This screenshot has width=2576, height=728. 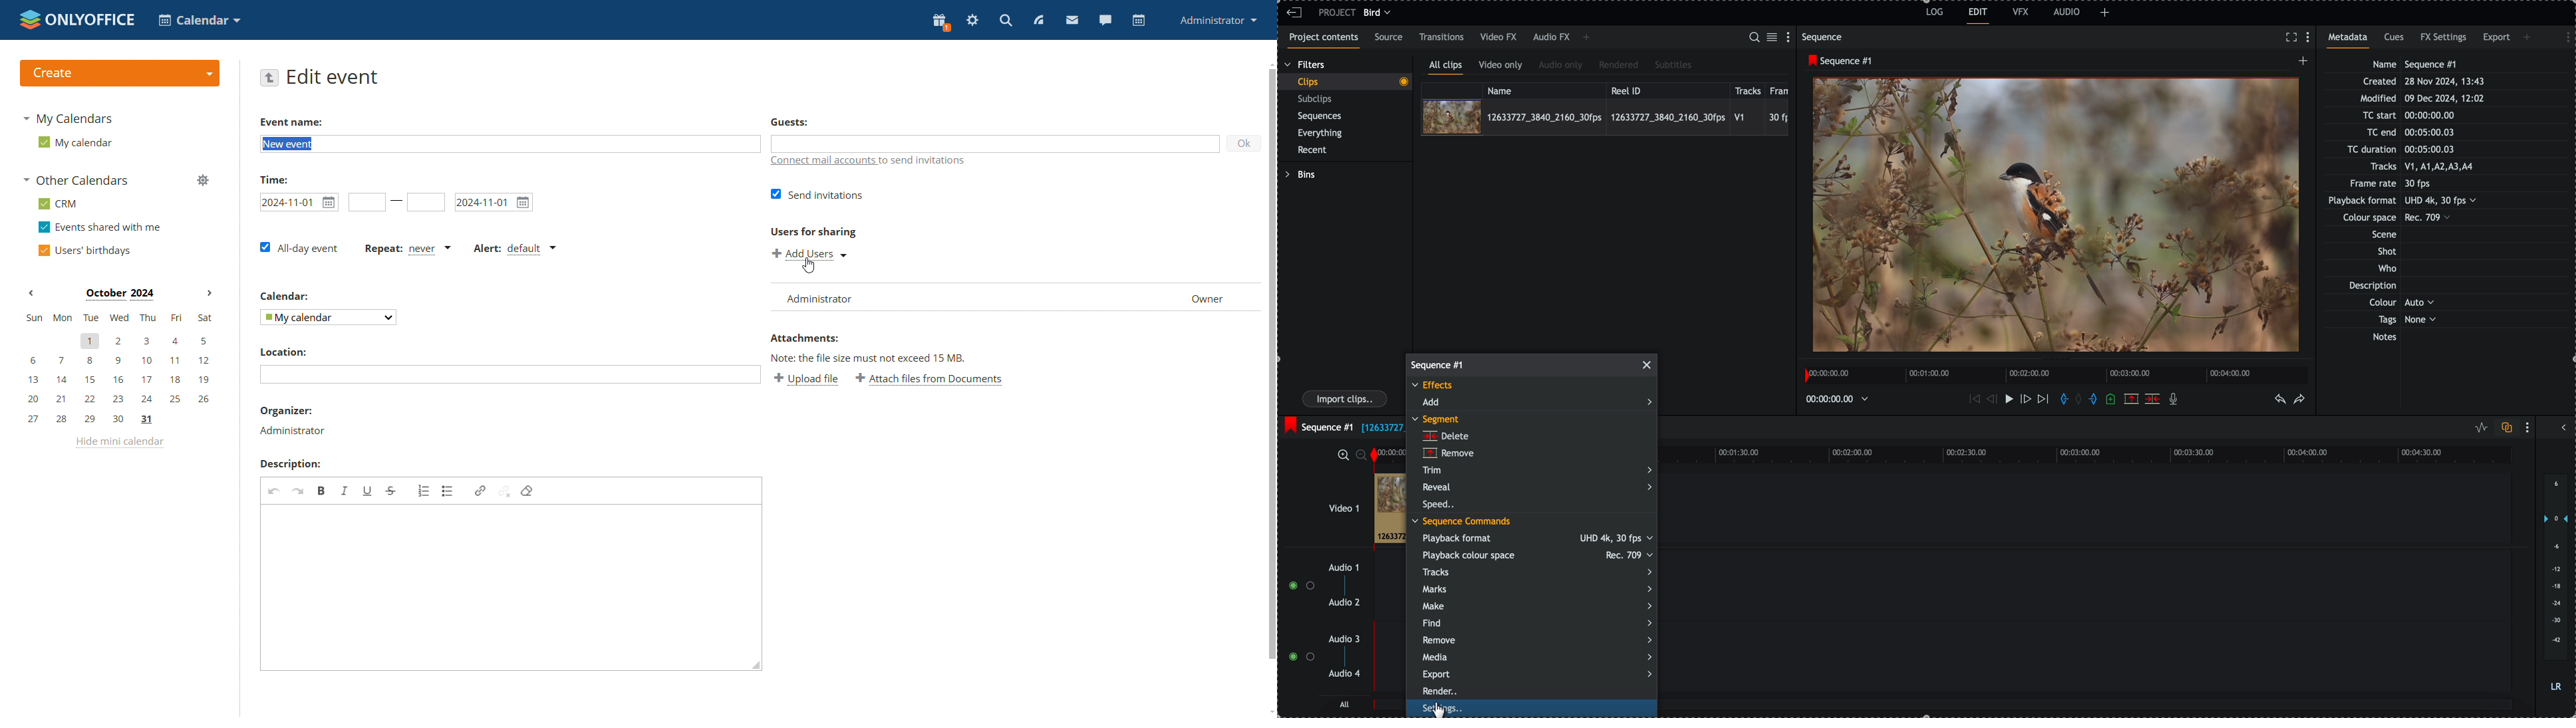 What do you see at coordinates (1320, 118) in the screenshot?
I see `sequences` at bounding box center [1320, 118].